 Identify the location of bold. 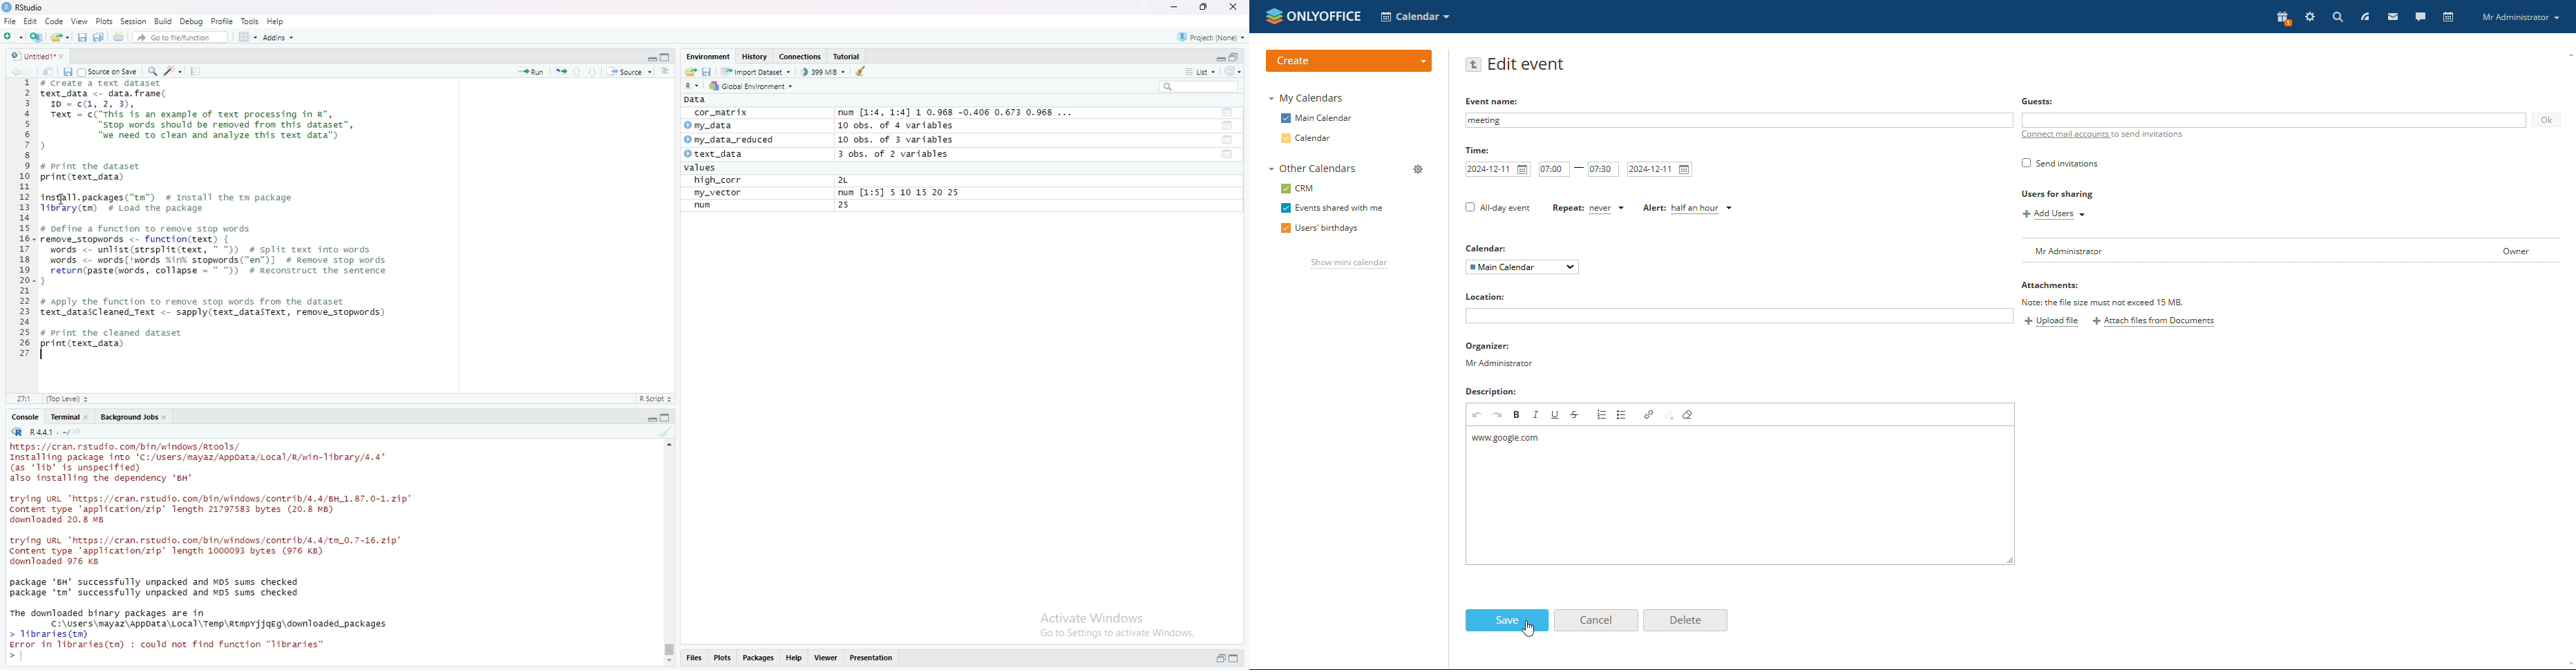
(1517, 415).